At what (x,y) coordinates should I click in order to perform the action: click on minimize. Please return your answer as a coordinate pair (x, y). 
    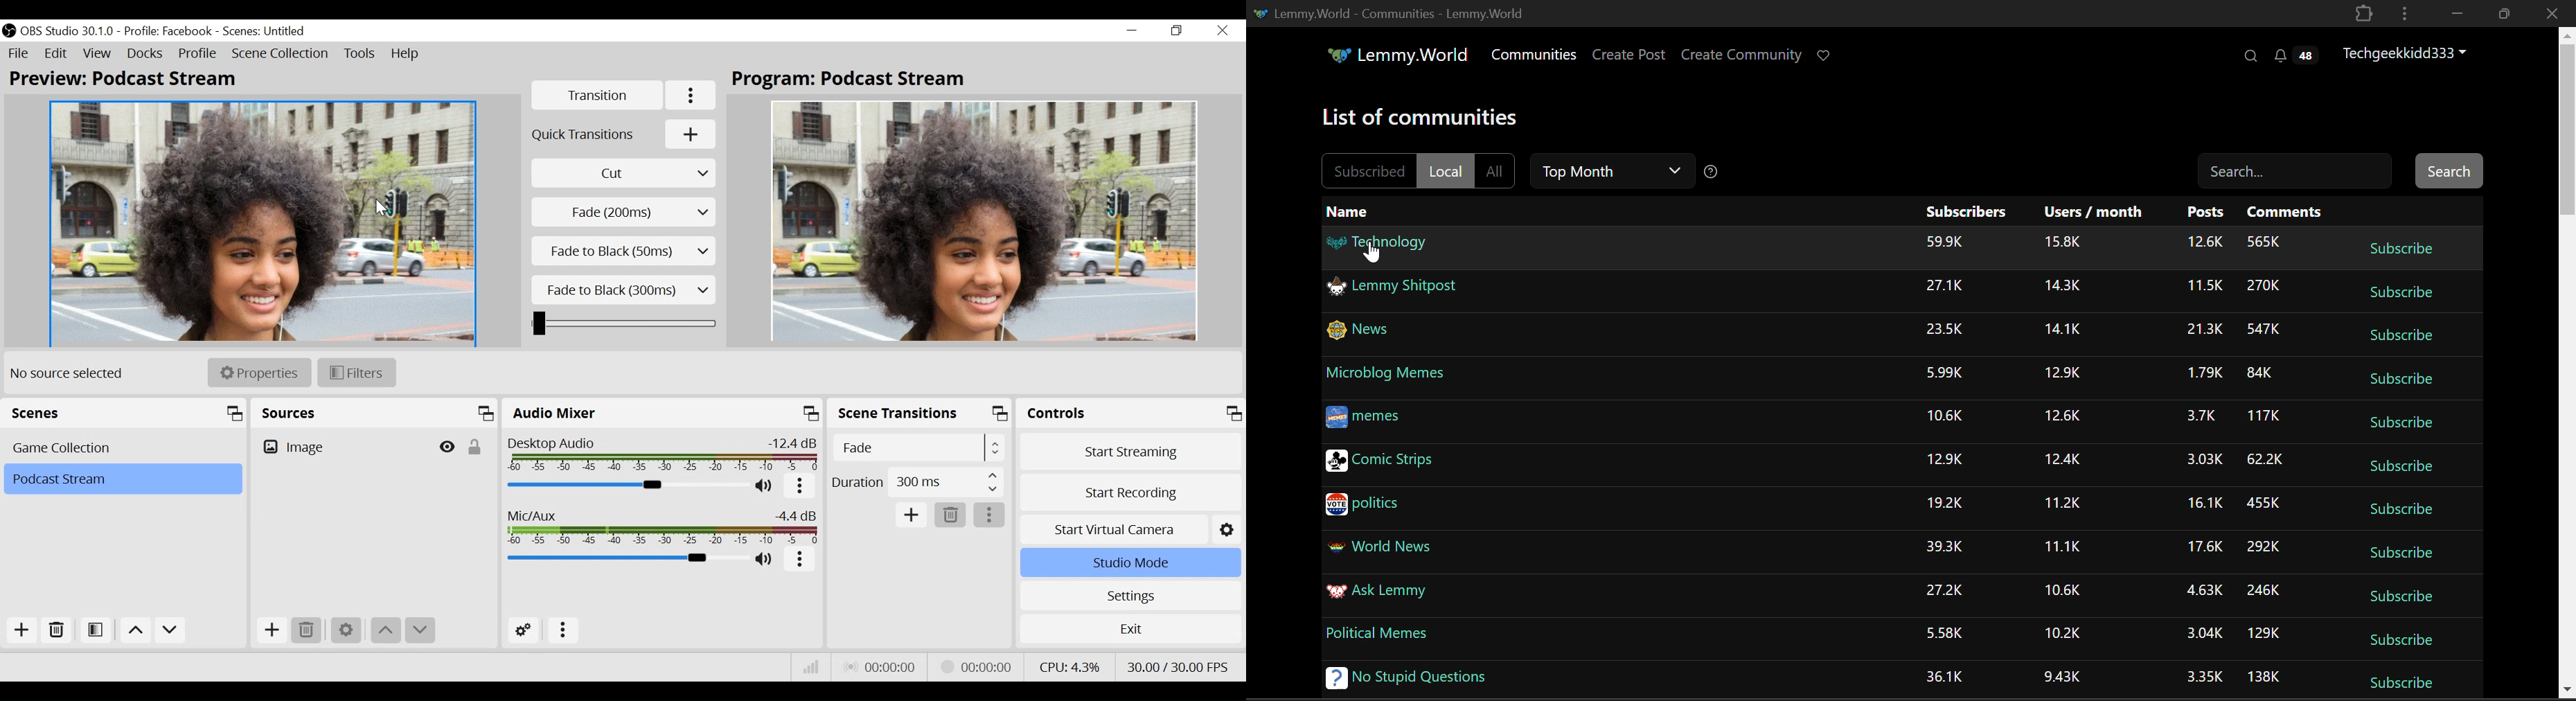
    Looking at the image, I should click on (1132, 31).